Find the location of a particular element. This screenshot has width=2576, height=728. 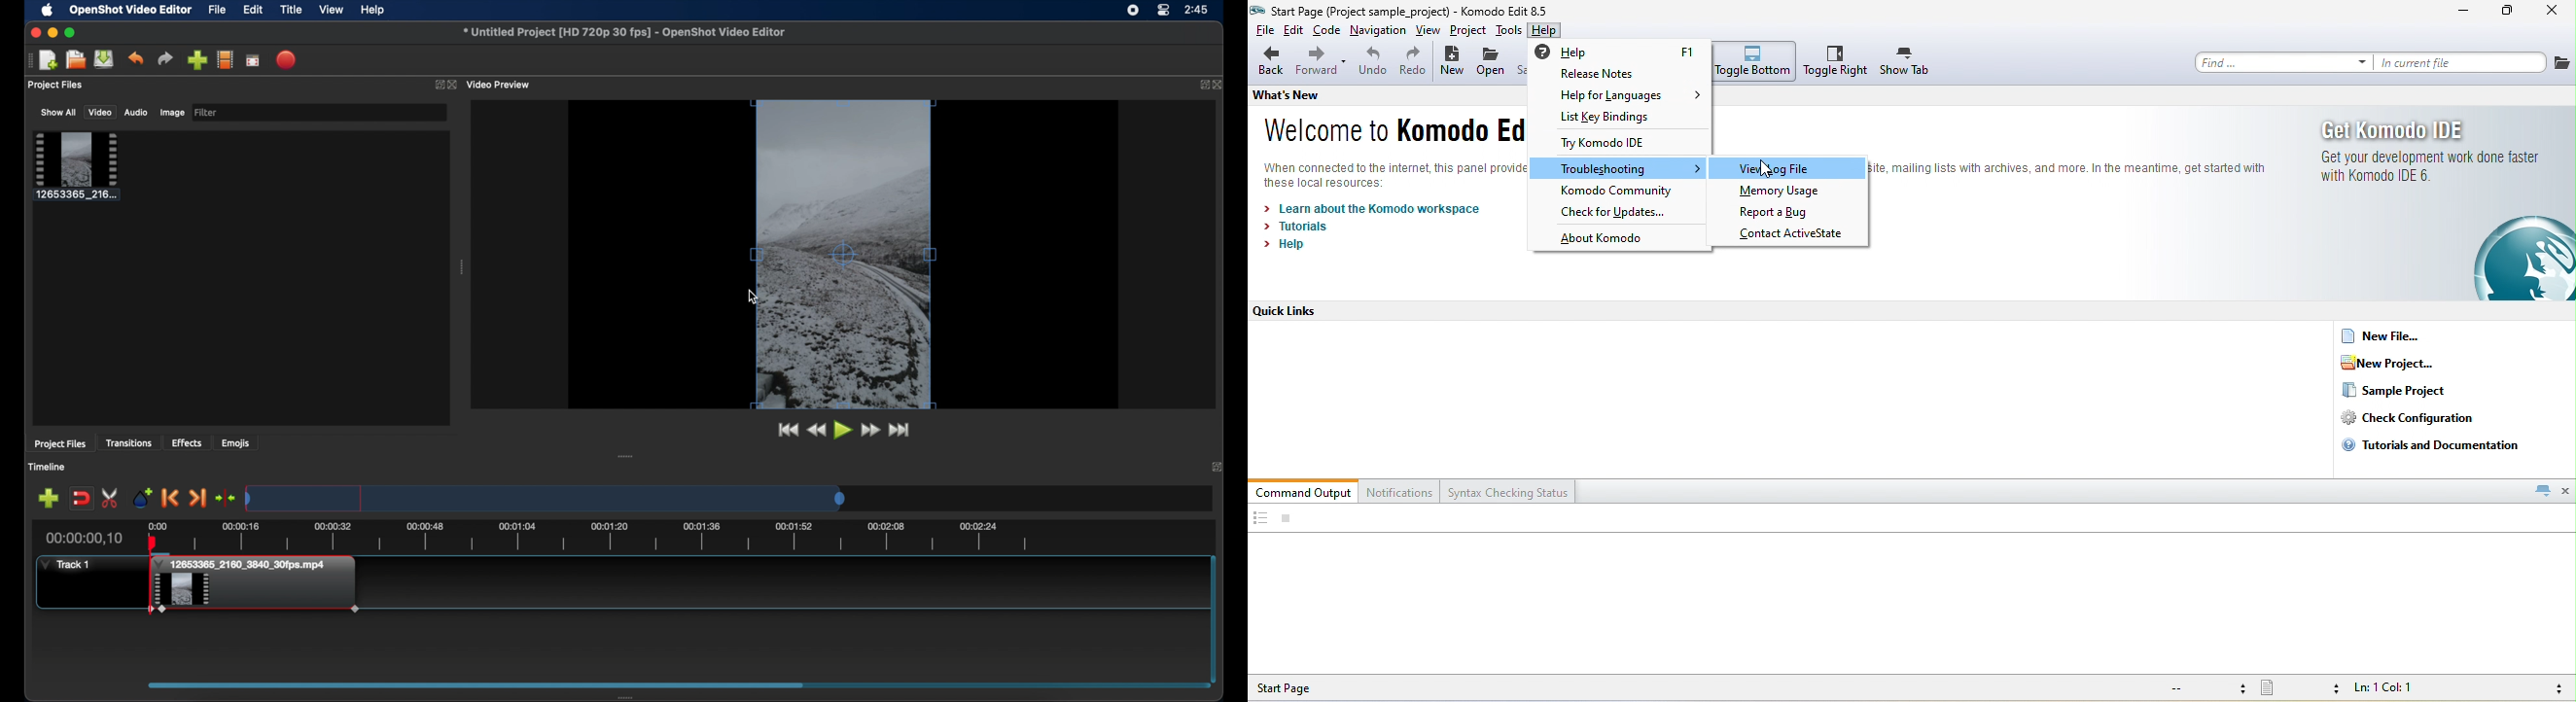

emojis is located at coordinates (237, 443).